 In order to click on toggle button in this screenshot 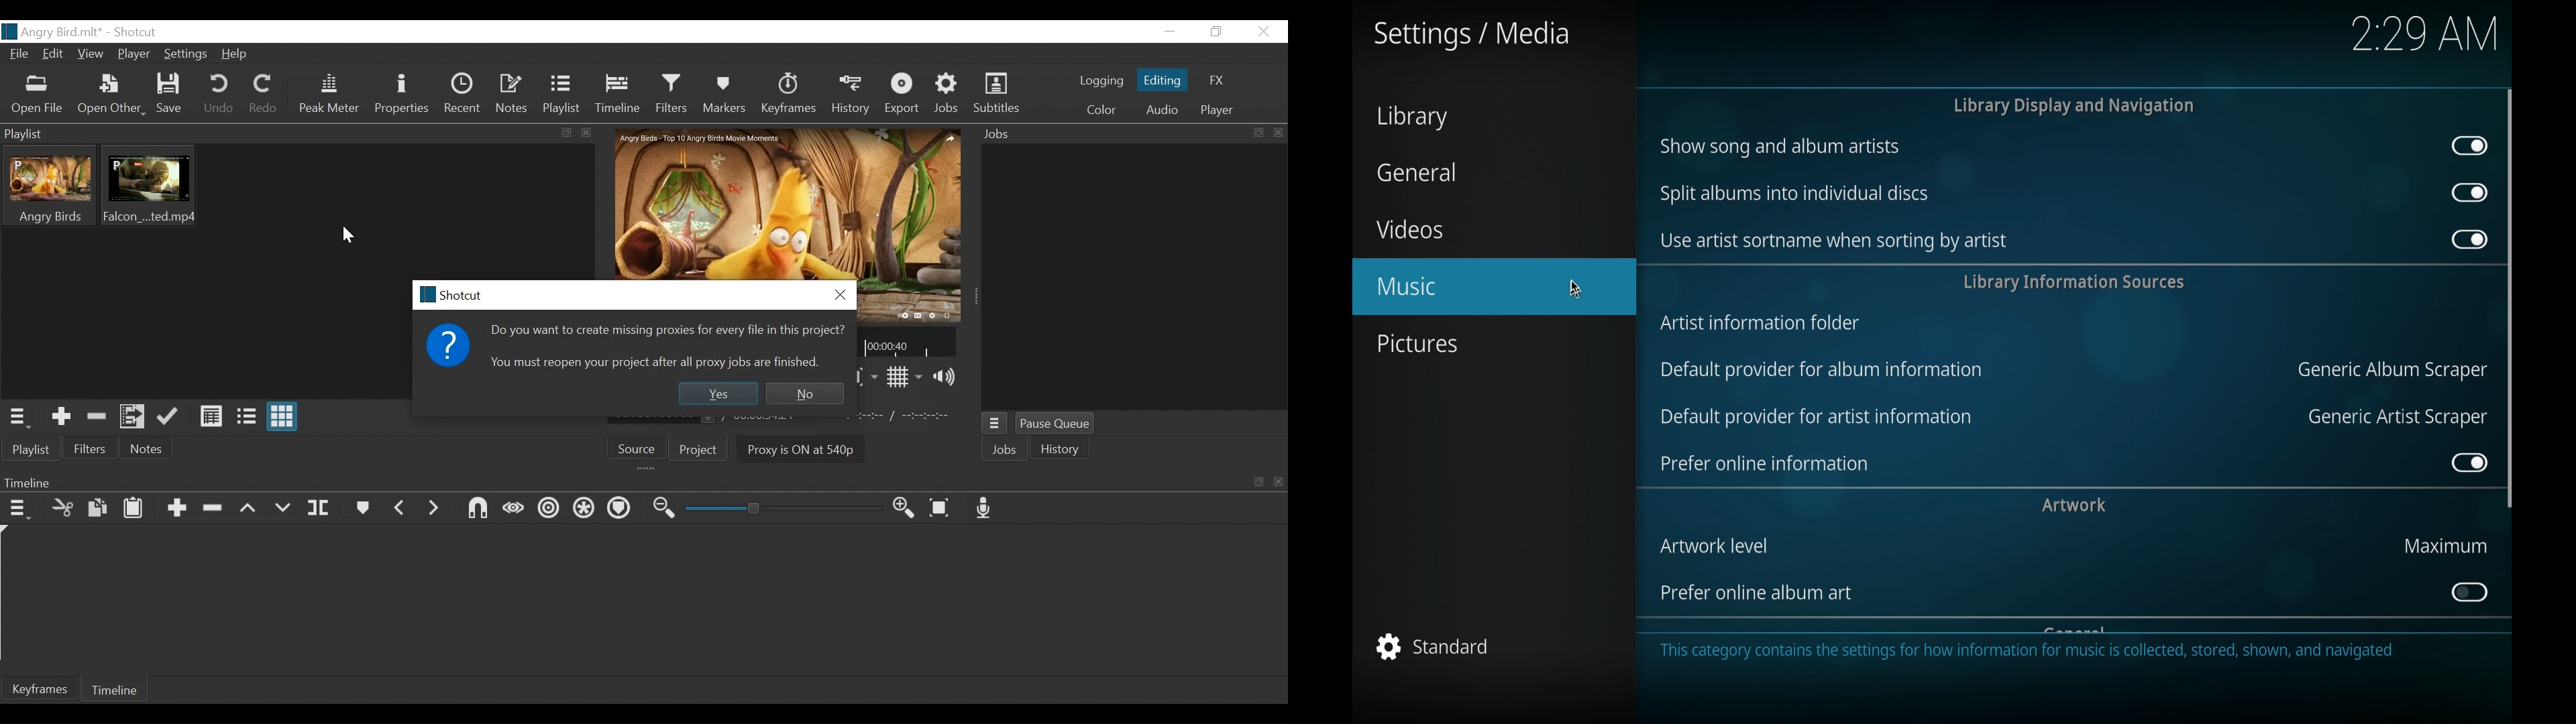, I will do `click(2470, 193)`.